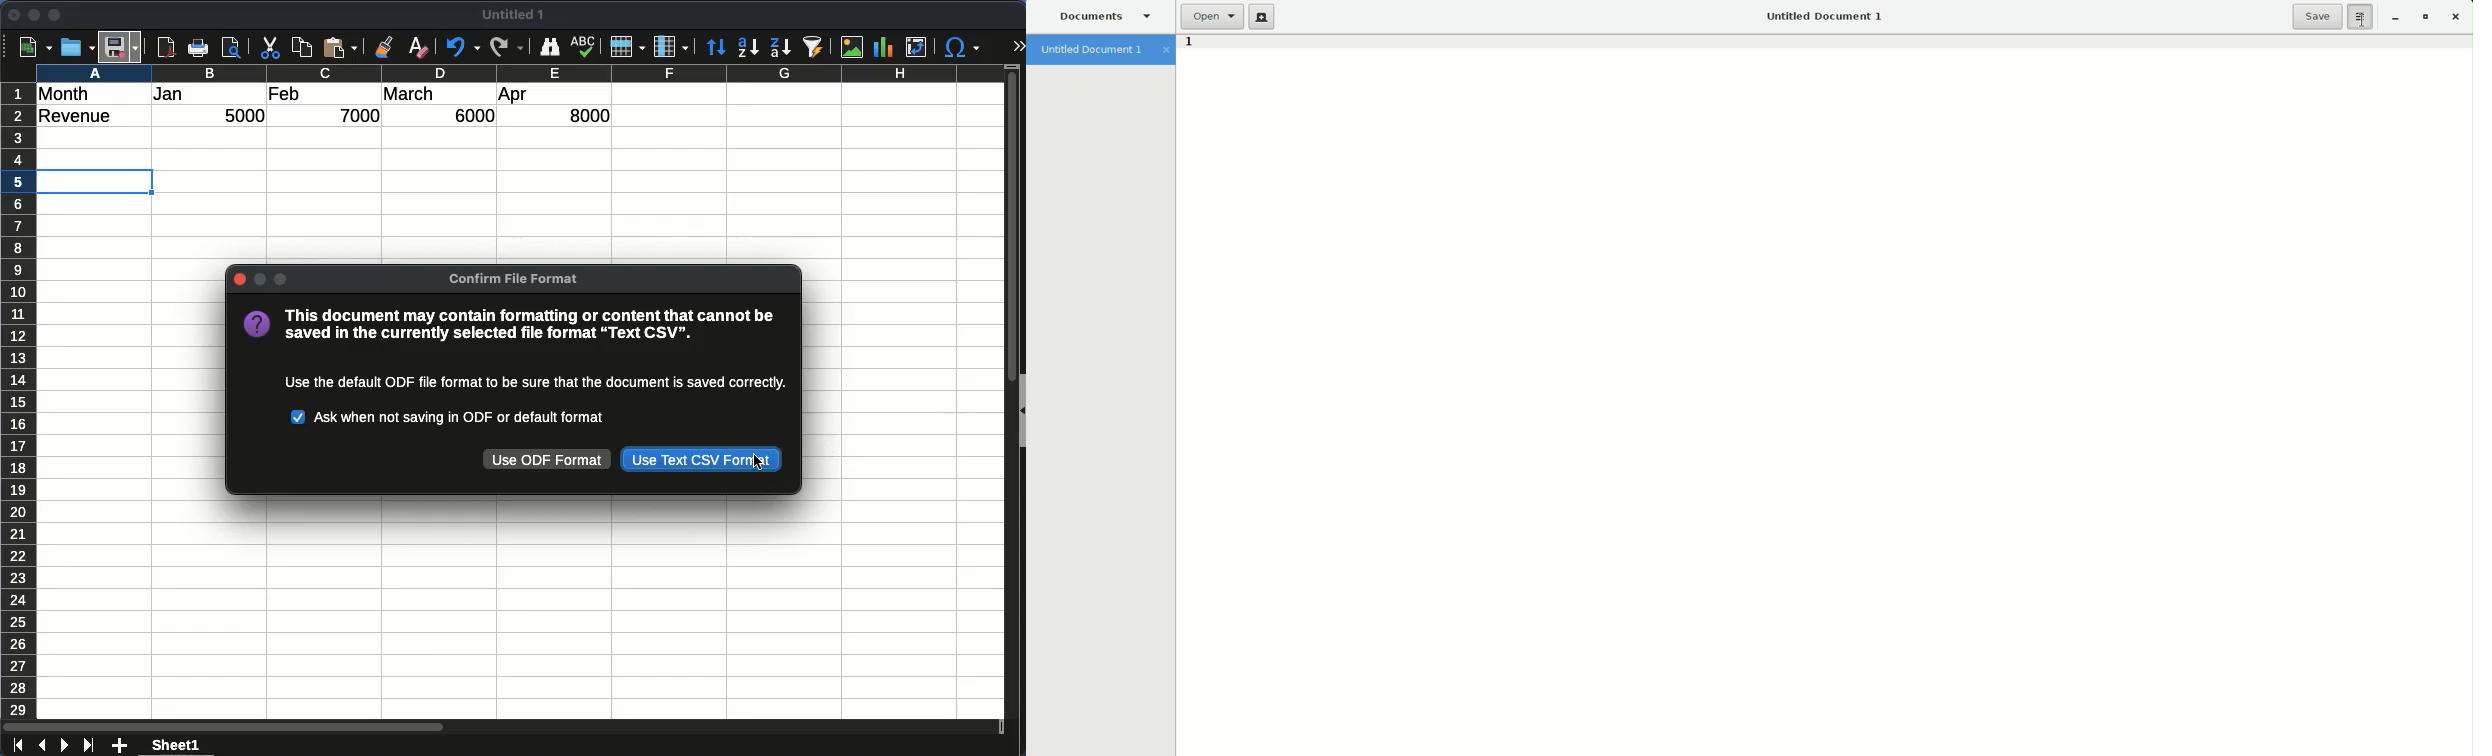 This screenshot has height=756, width=2492. Describe the element at coordinates (1020, 408) in the screenshot. I see `collapse` at that location.